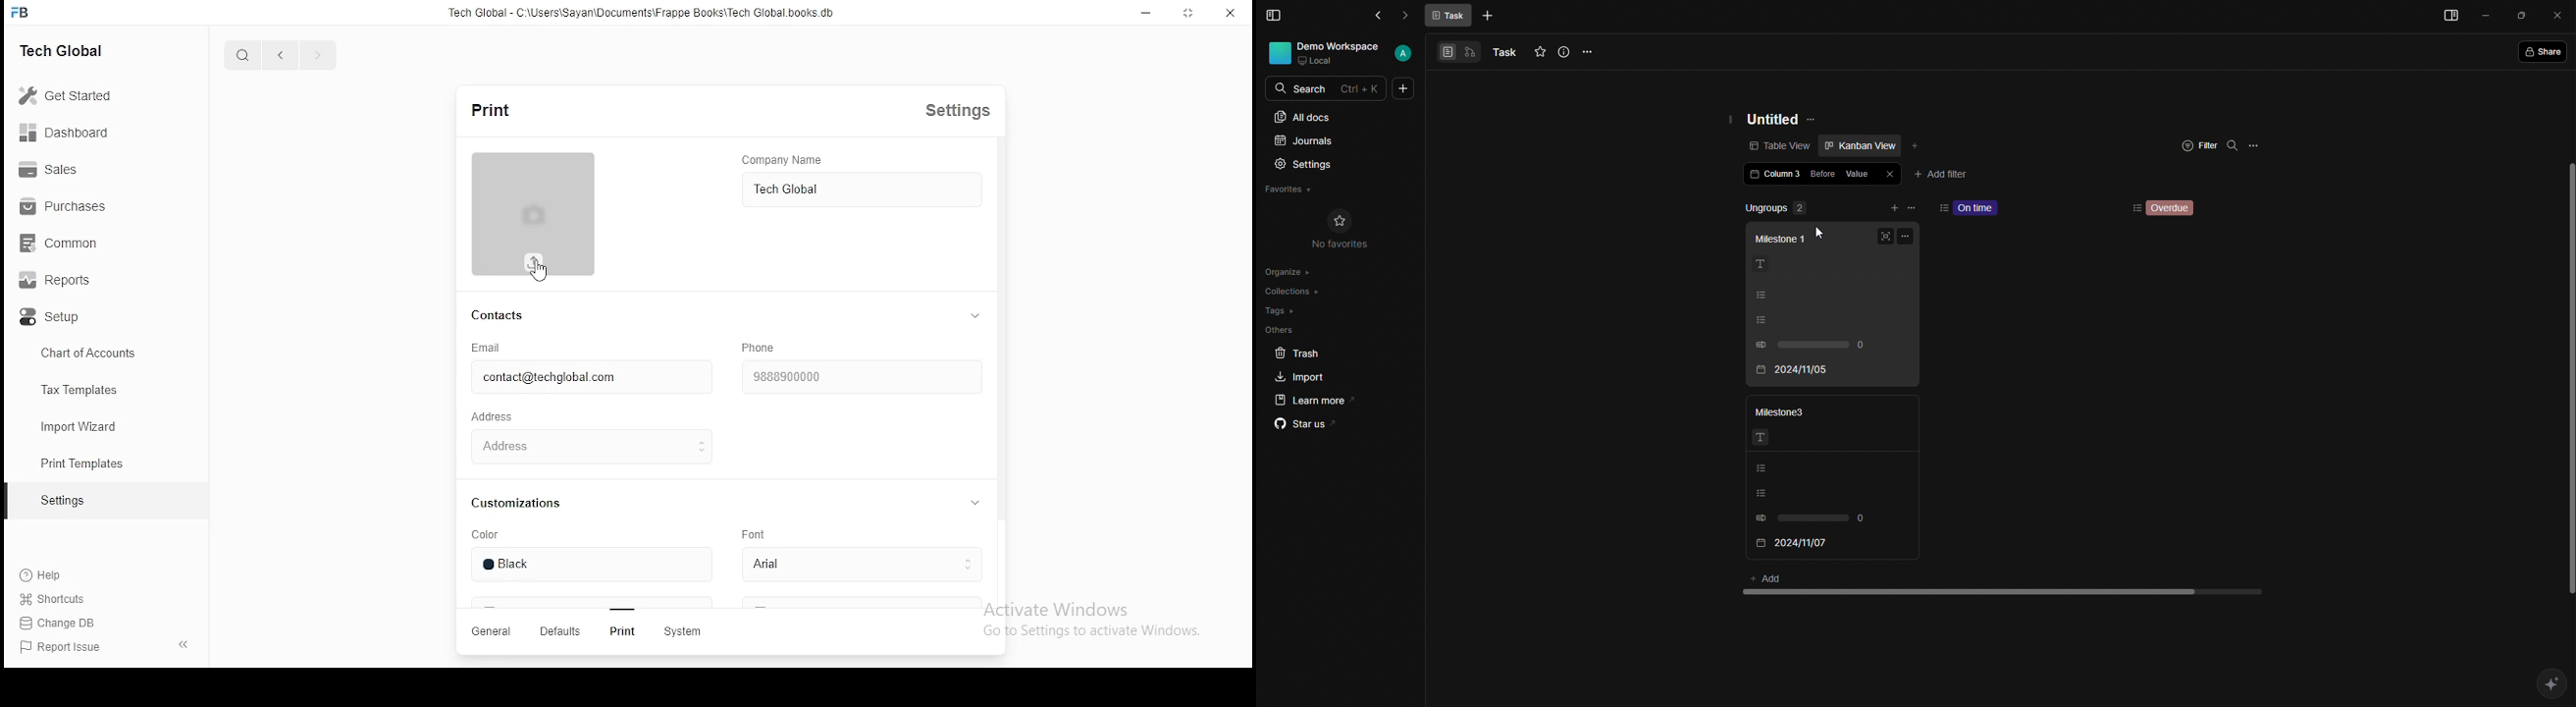 This screenshot has width=2576, height=728. I want to click on ‘Email, so click(494, 346).